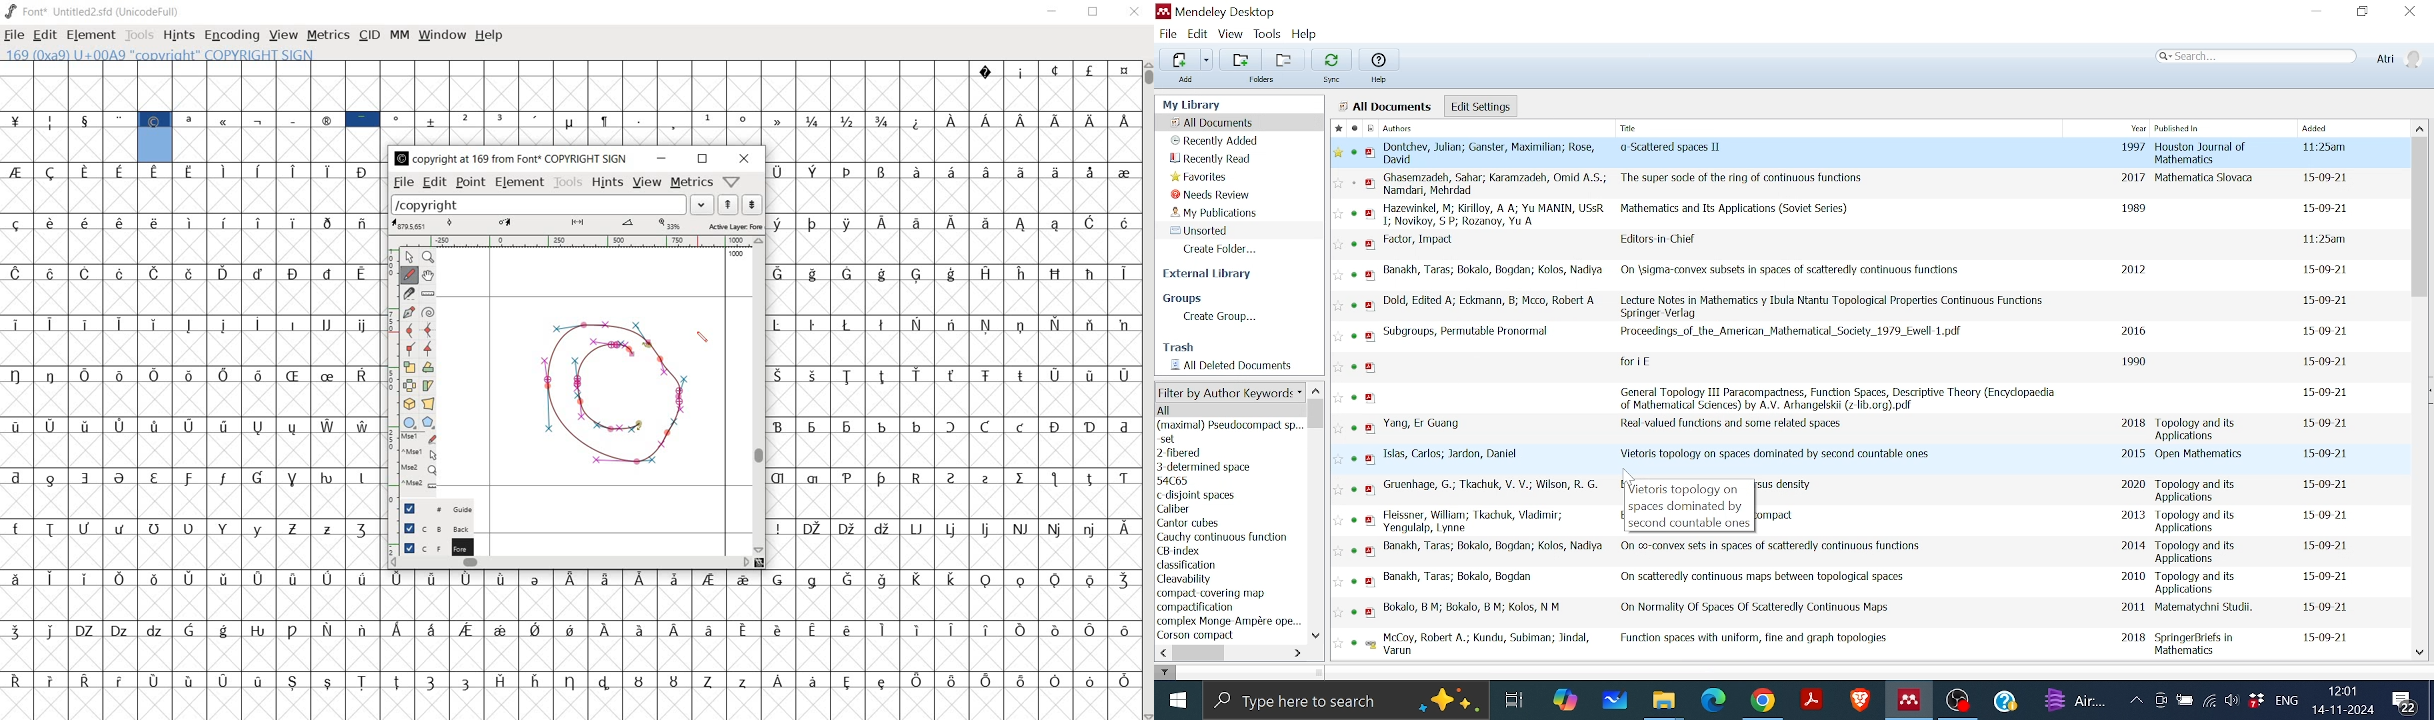  Describe the element at coordinates (91, 35) in the screenshot. I see `element` at that location.